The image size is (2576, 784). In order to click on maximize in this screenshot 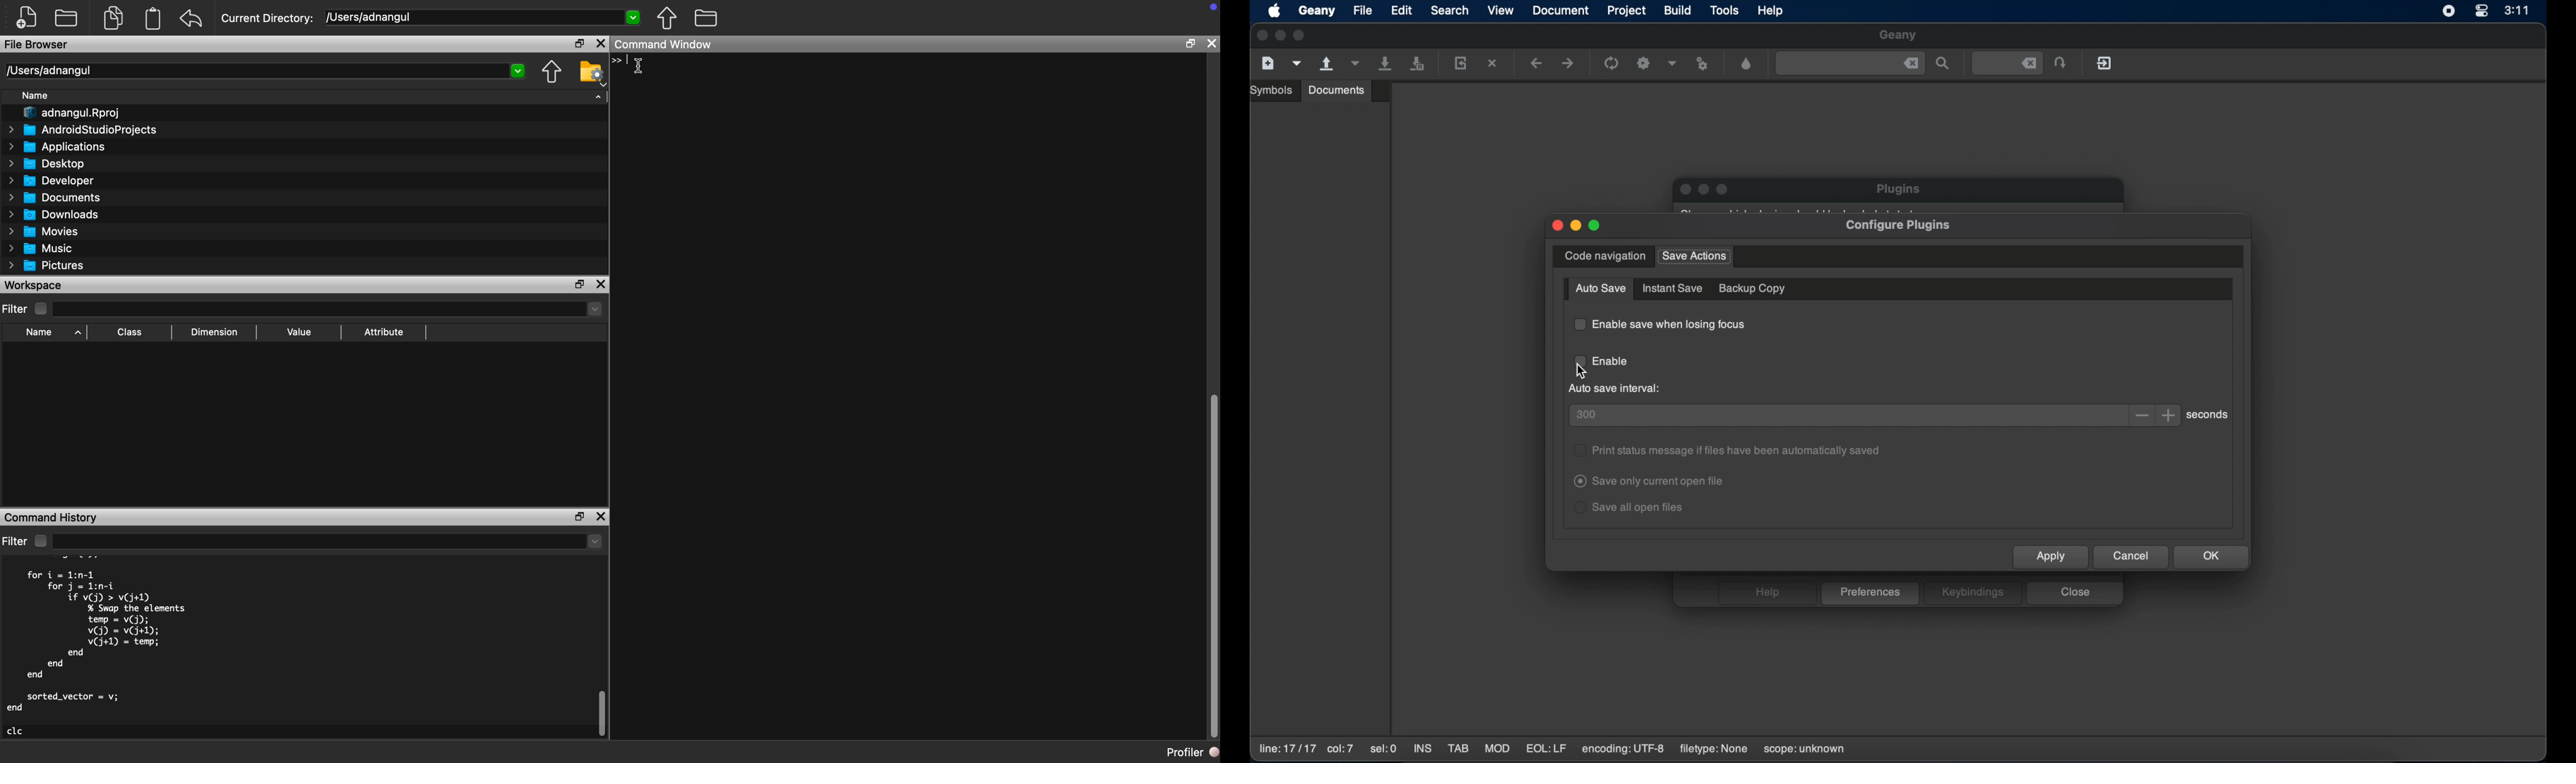, I will do `click(1724, 189)`.